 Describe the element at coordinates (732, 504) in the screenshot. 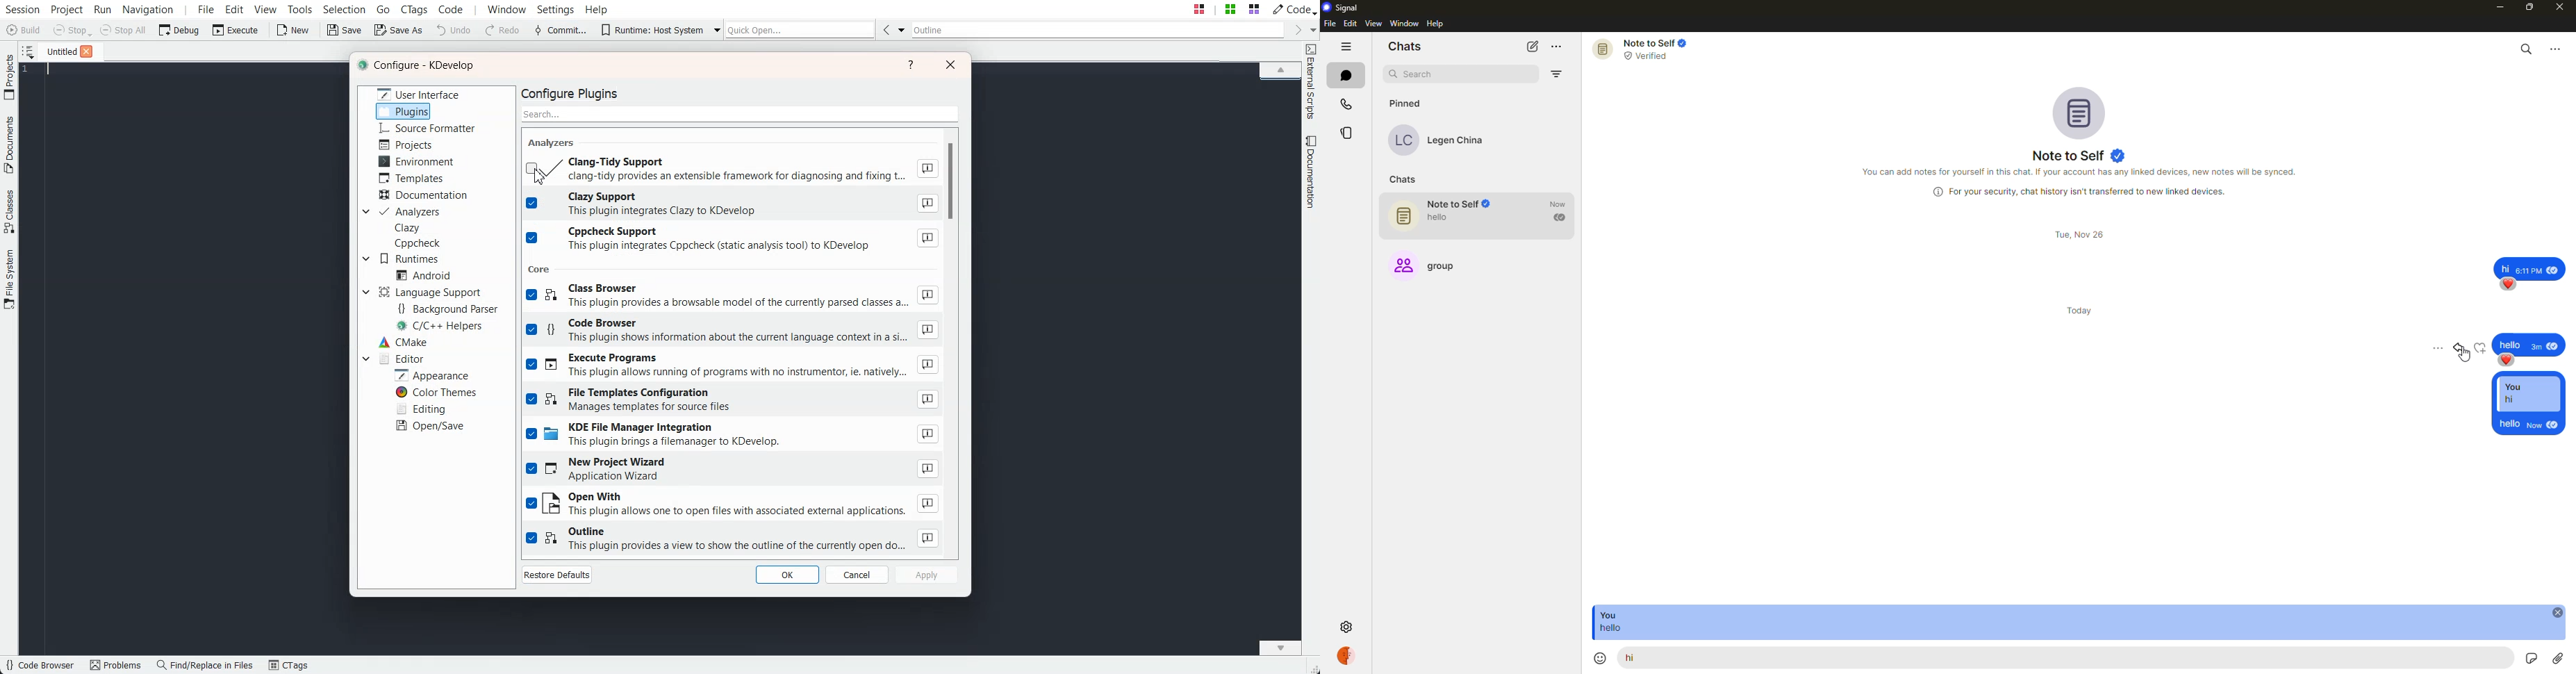

I see `Enable Open With` at that location.